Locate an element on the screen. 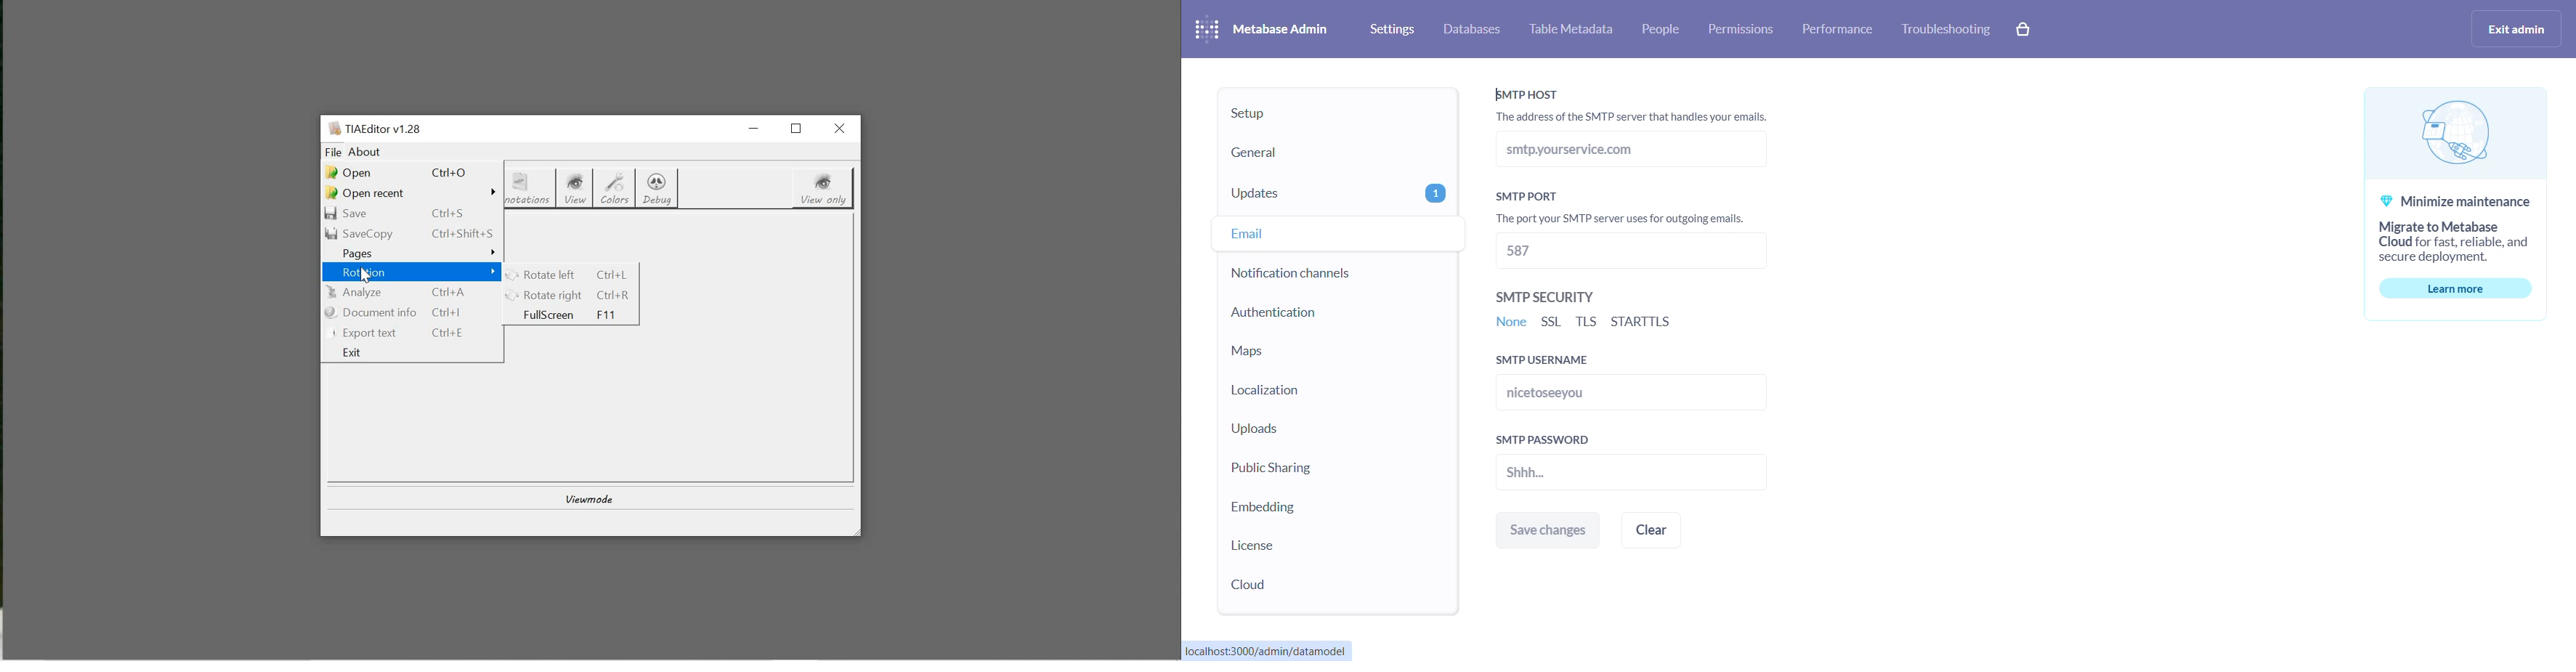 The height and width of the screenshot is (672, 2576). cart is located at coordinates (2030, 31).